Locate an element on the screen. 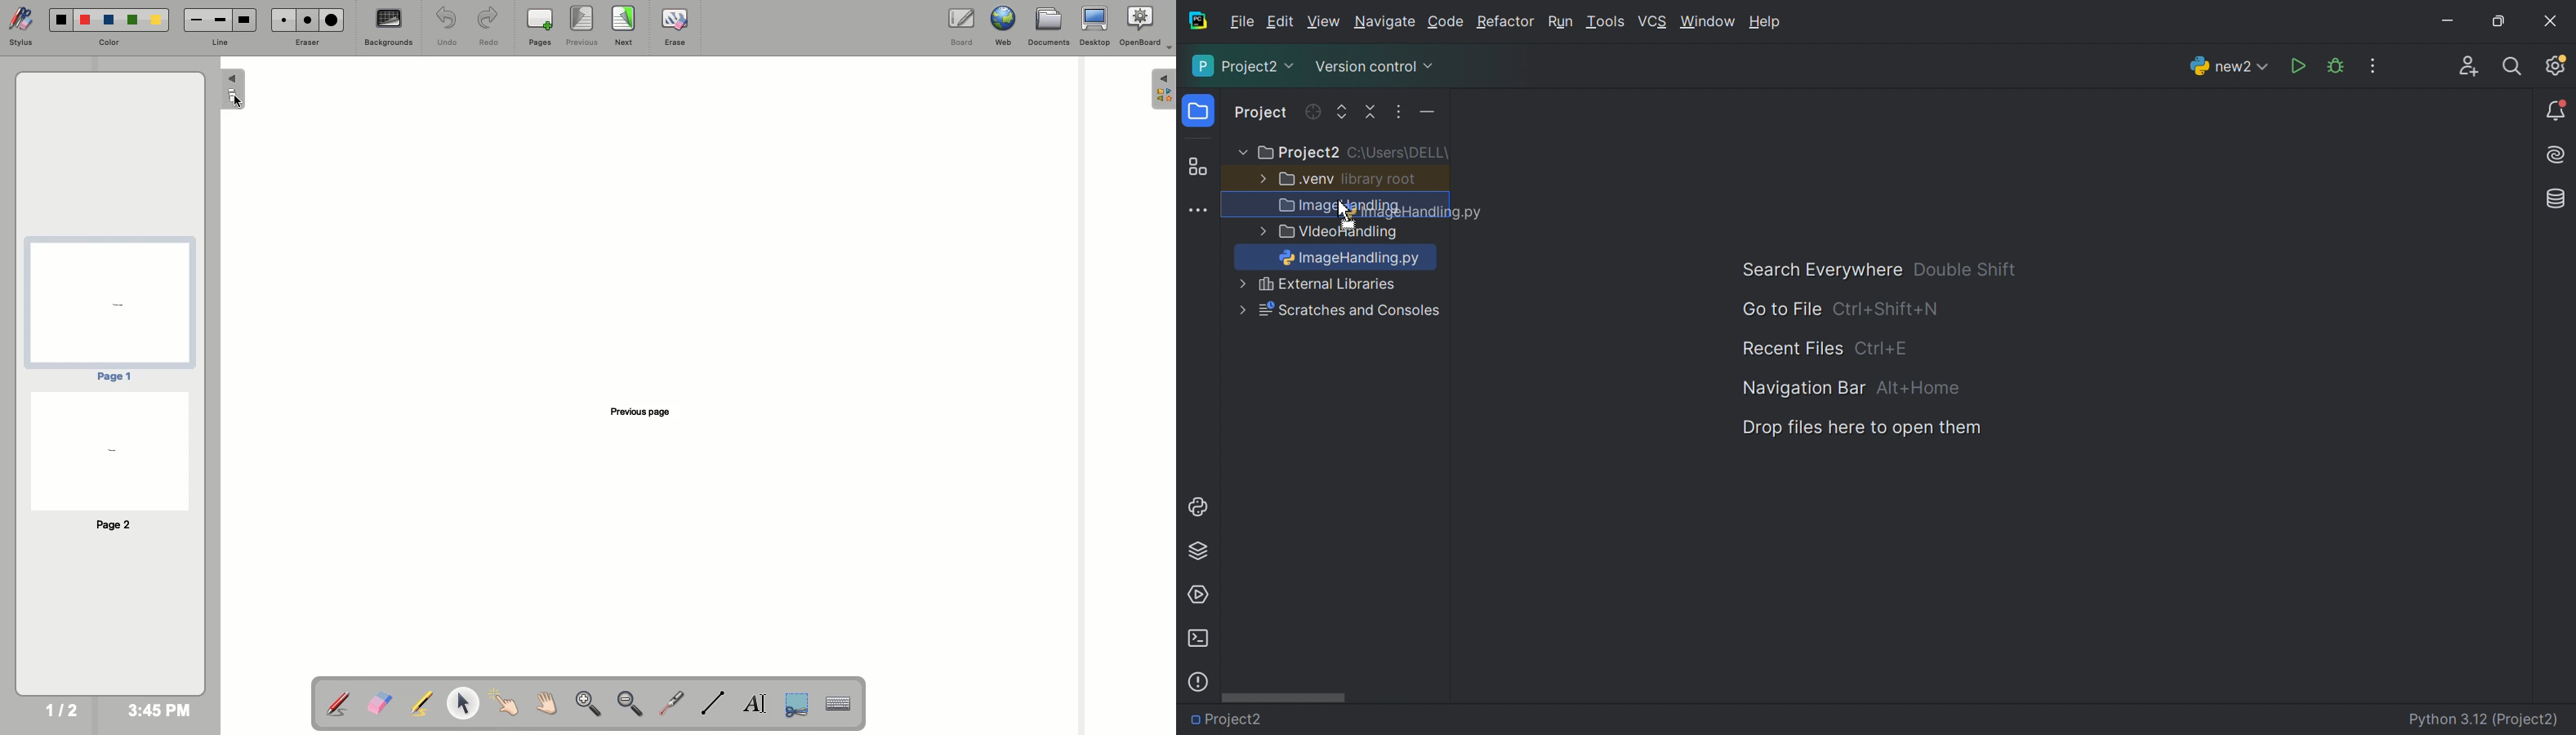 The width and height of the screenshot is (2576, 756). Python console is located at coordinates (1200, 507).